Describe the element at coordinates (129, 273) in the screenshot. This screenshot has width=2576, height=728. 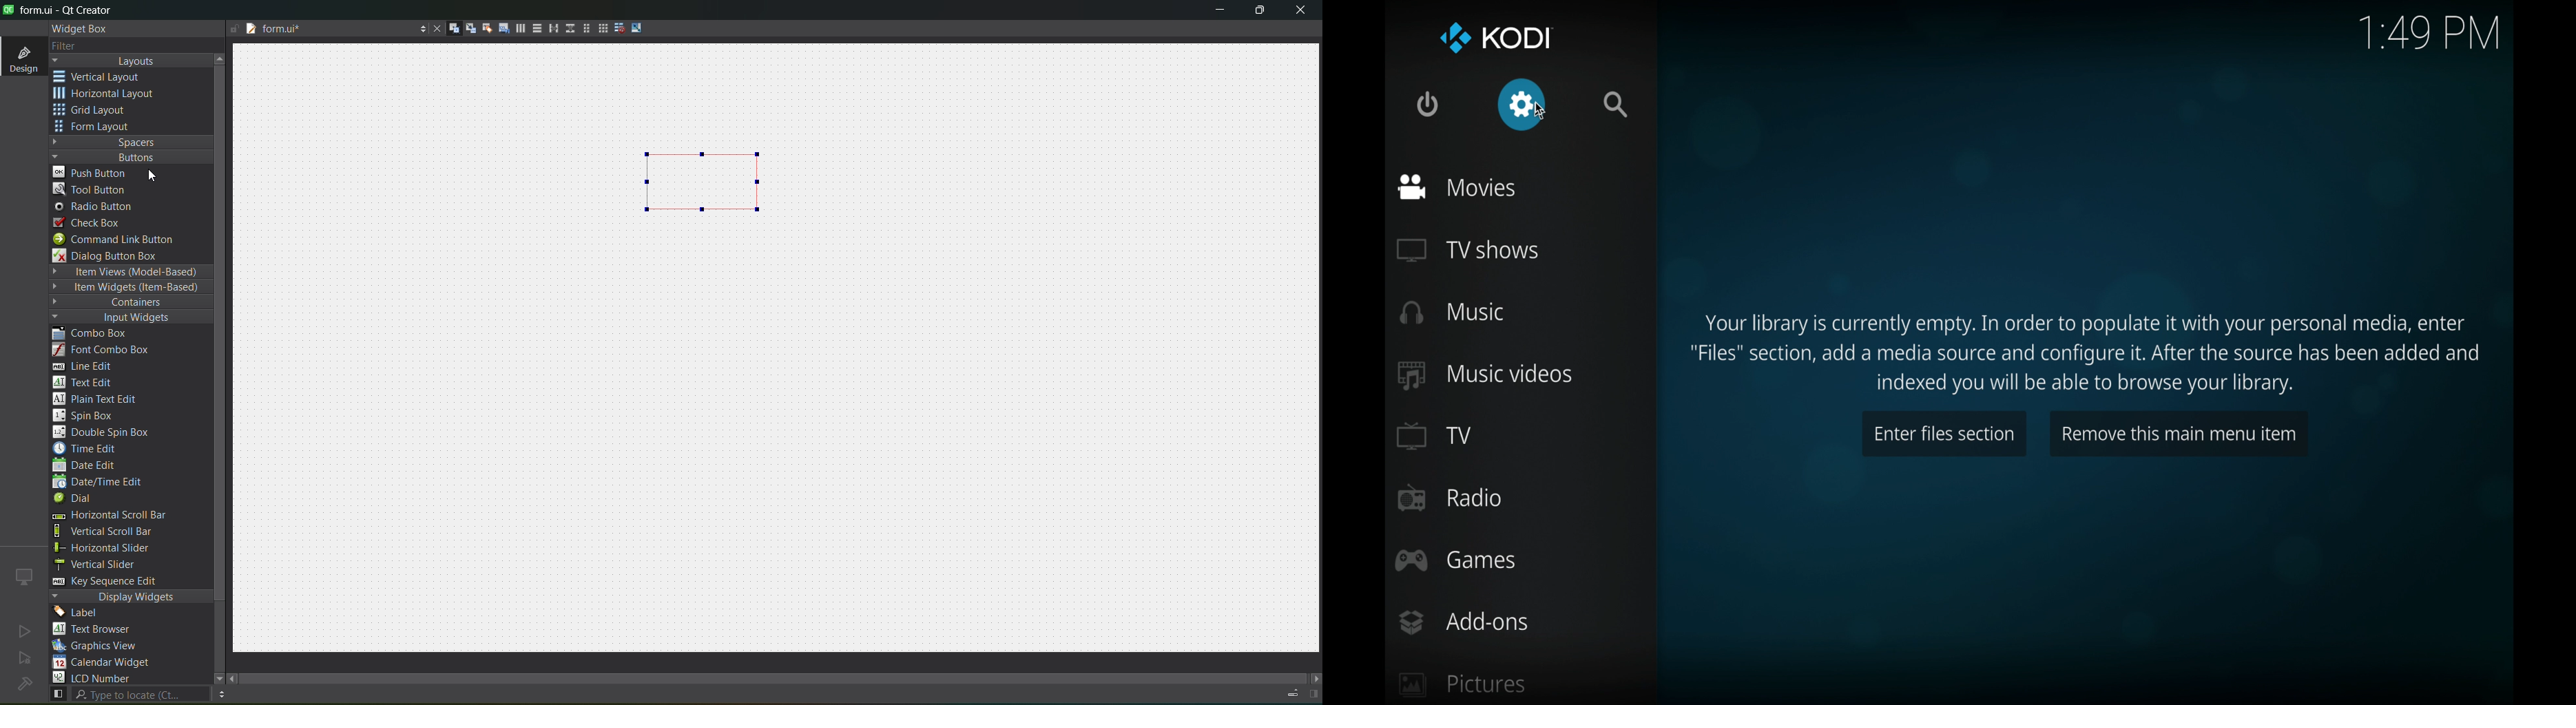
I see `item views` at that location.